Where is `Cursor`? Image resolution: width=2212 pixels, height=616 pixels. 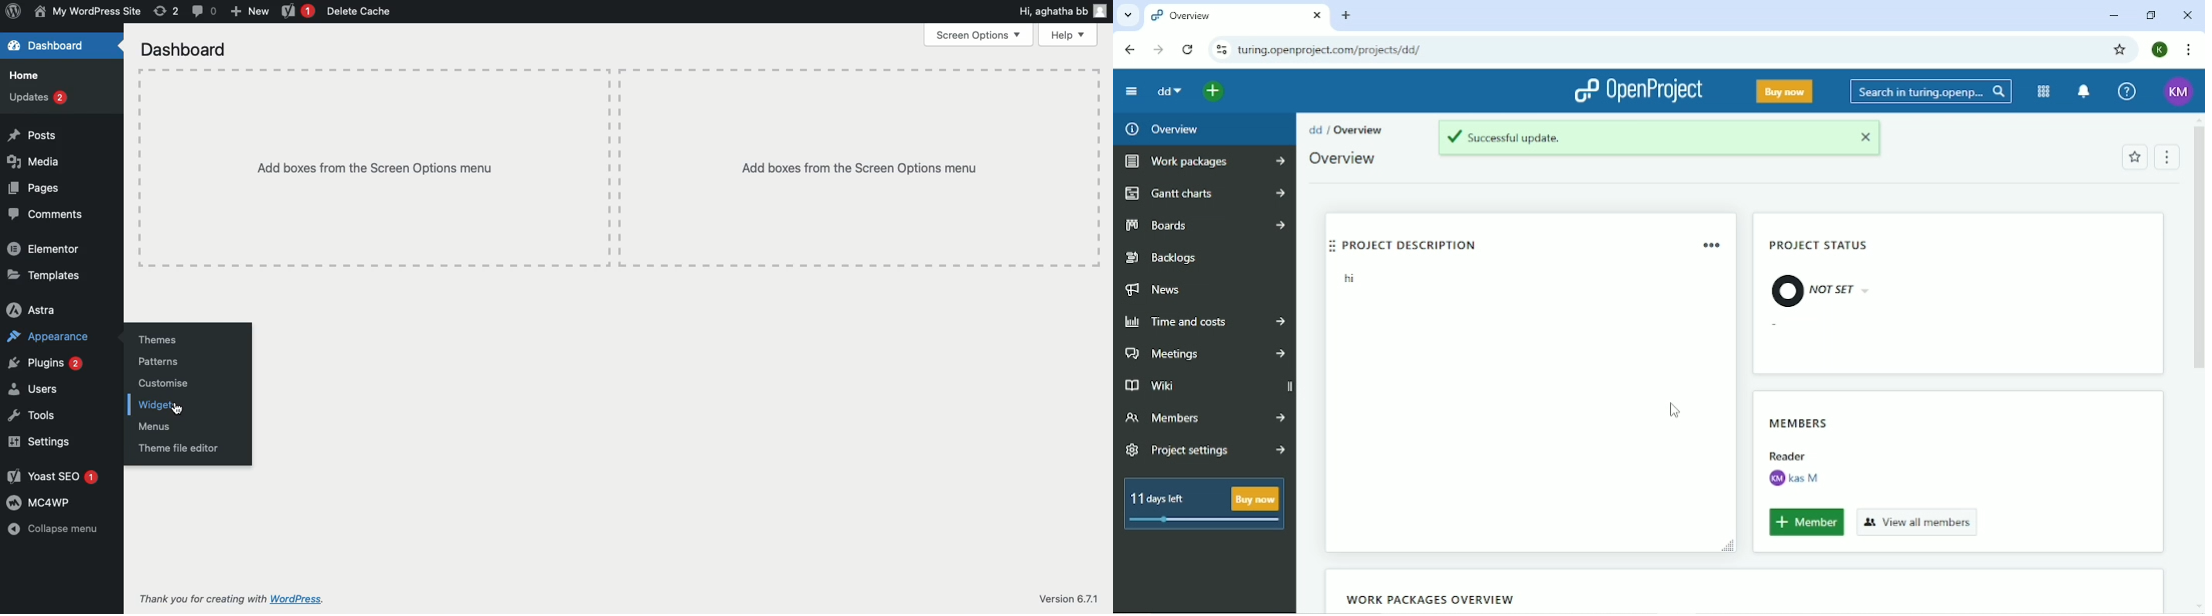 Cursor is located at coordinates (1675, 411).